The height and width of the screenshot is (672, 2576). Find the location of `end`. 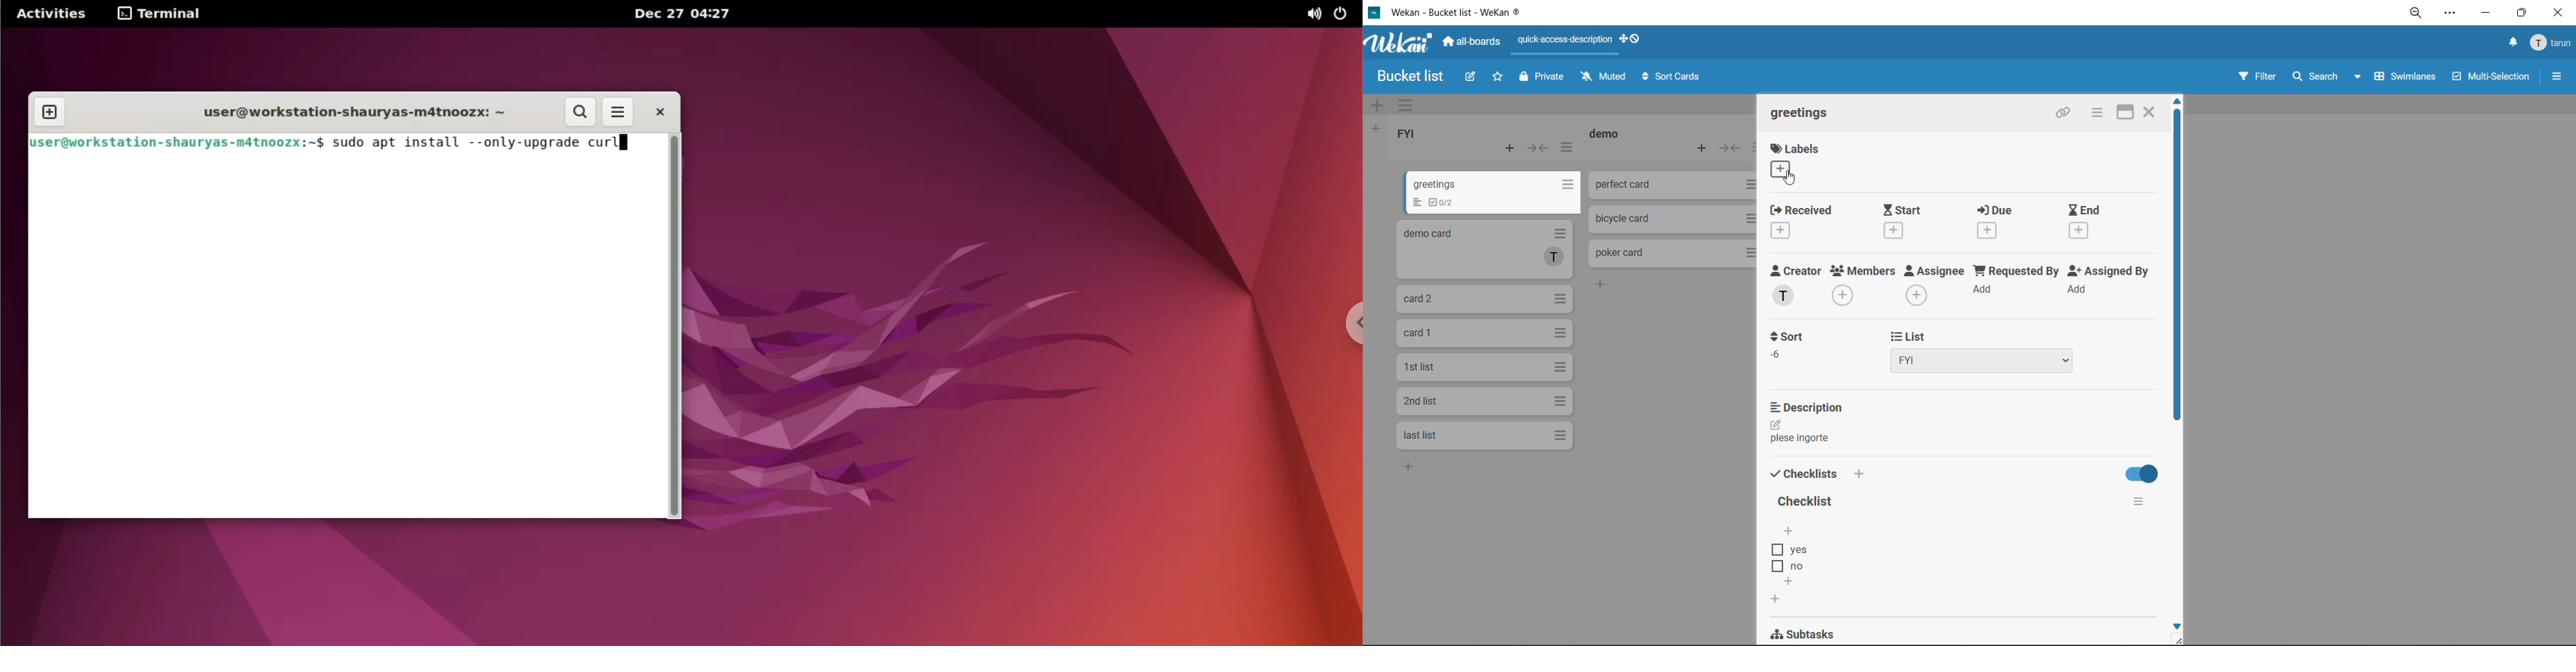

end is located at coordinates (2099, 226).